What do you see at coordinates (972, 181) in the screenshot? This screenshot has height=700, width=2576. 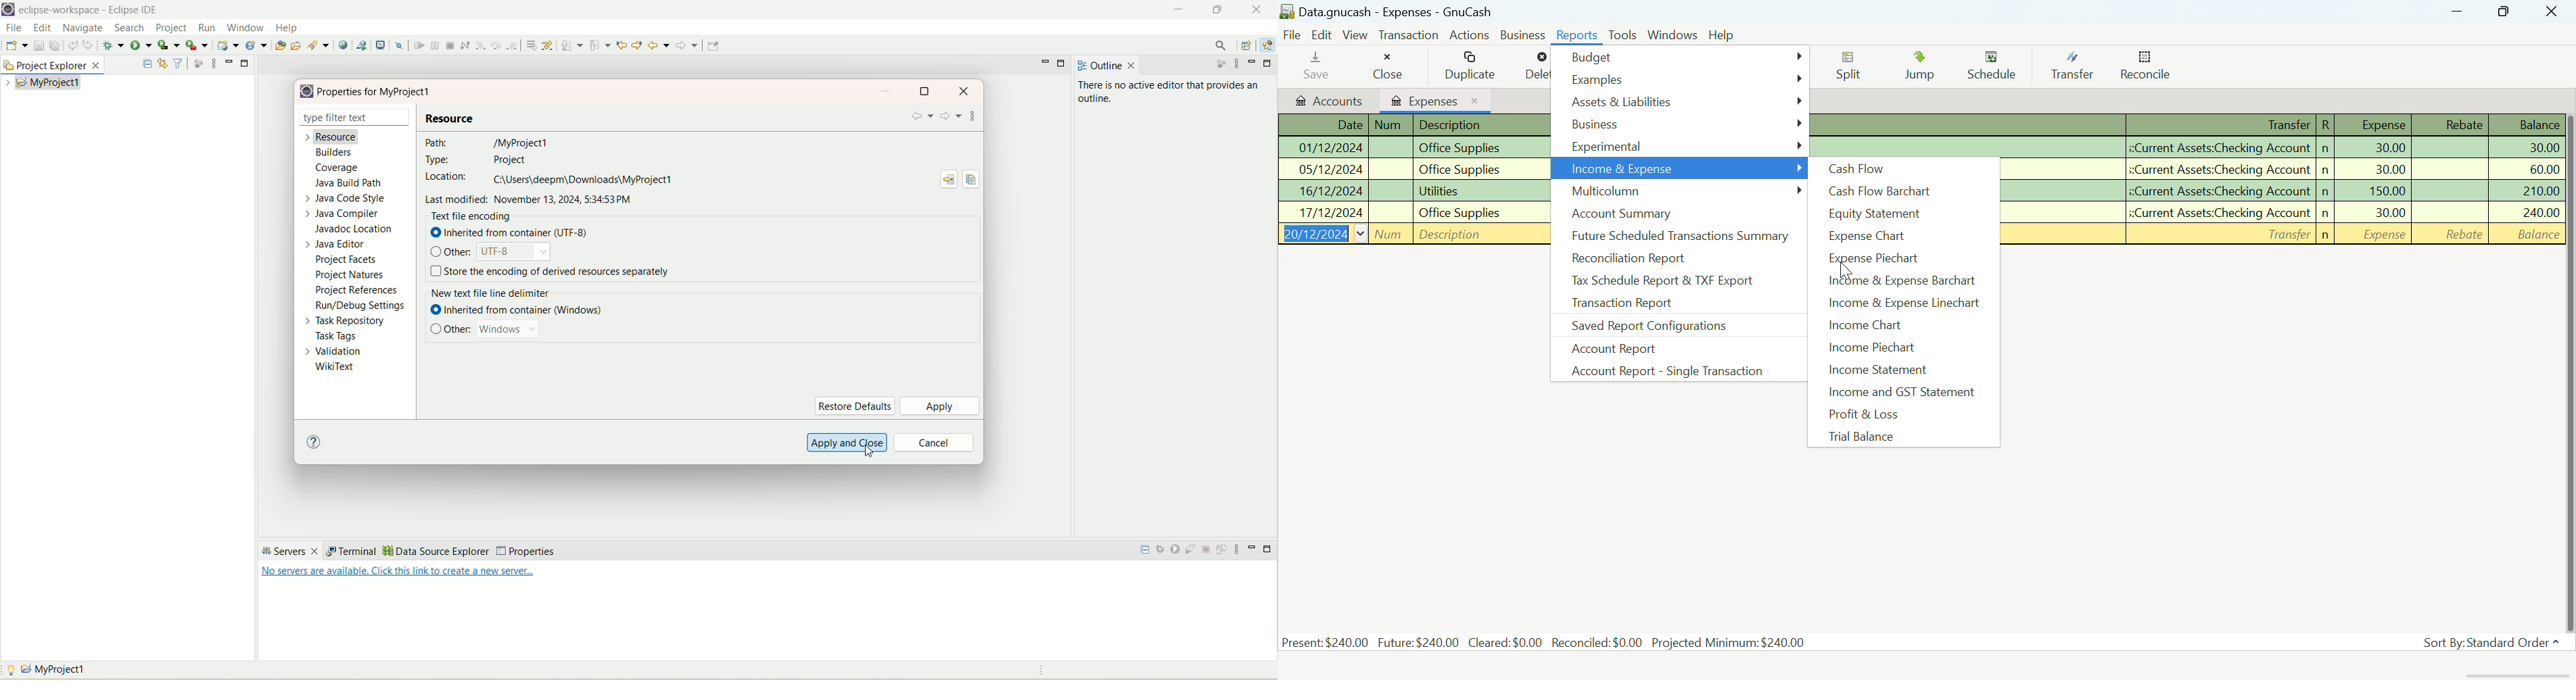 I see `copy path` at bounding box center [972, 181].